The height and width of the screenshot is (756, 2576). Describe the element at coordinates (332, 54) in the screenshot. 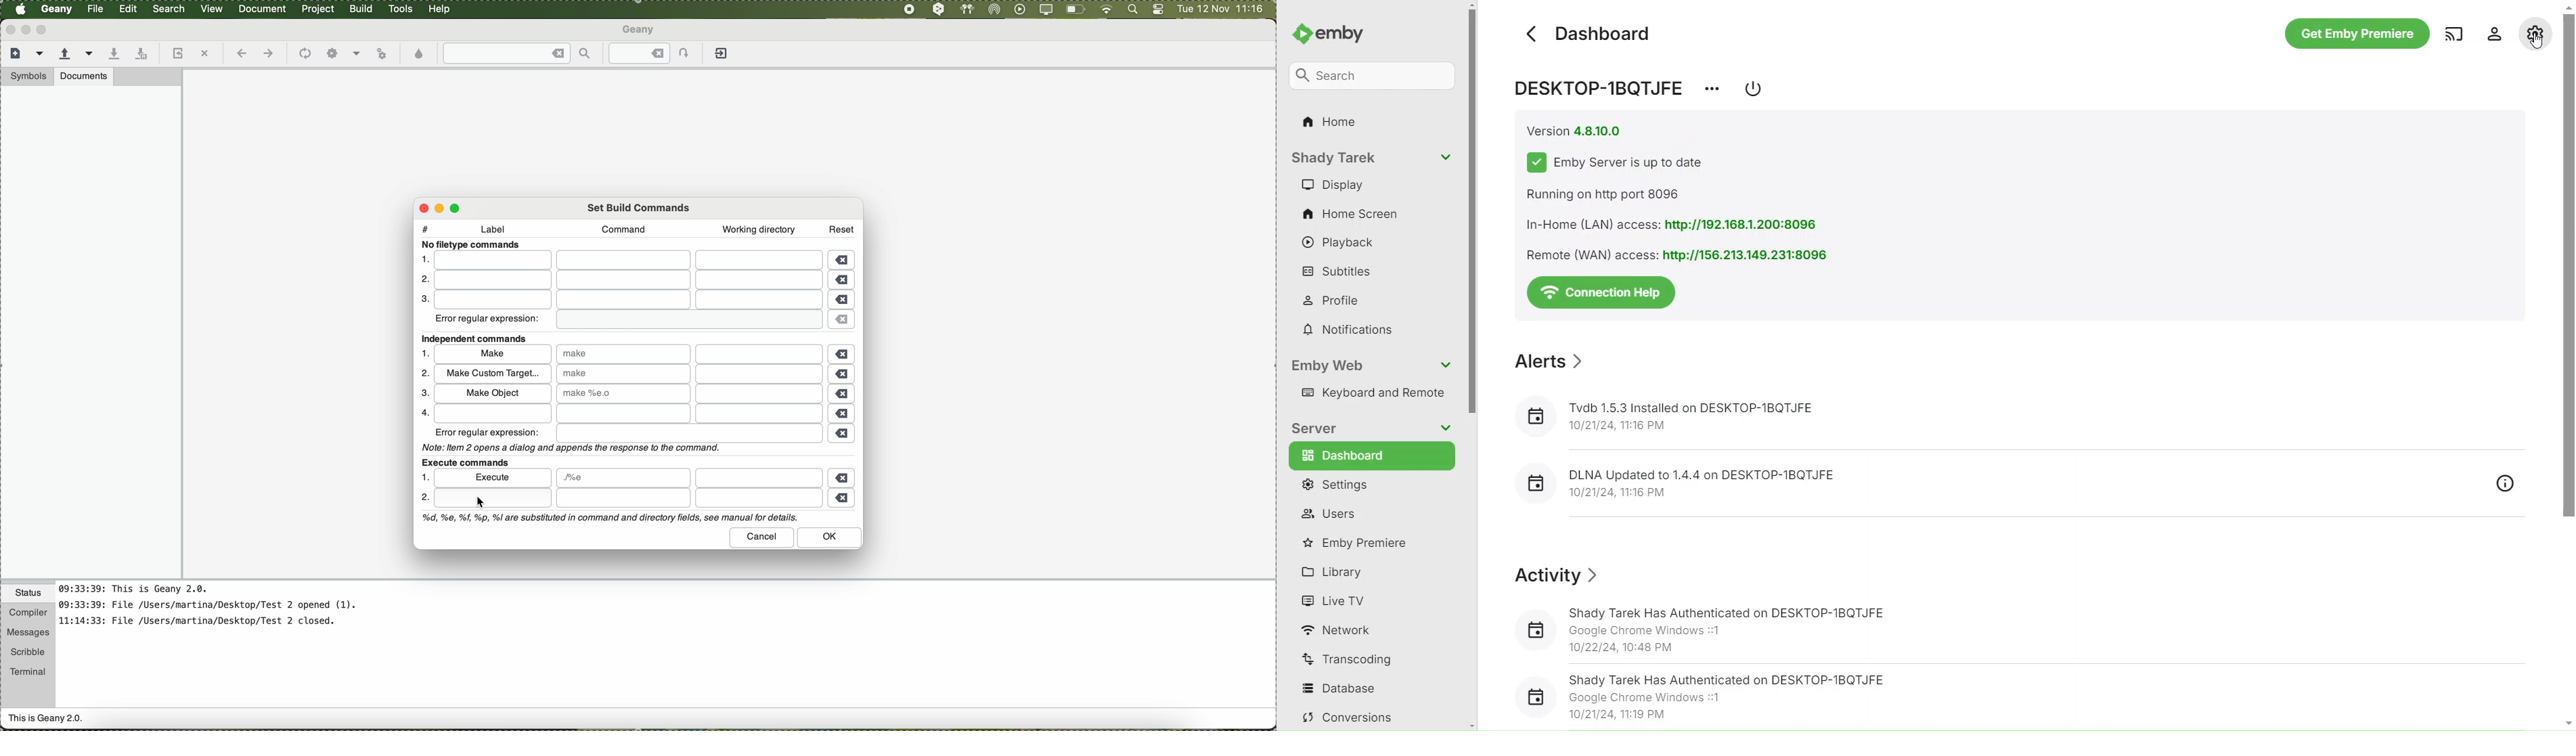

I see `icon` at that location.